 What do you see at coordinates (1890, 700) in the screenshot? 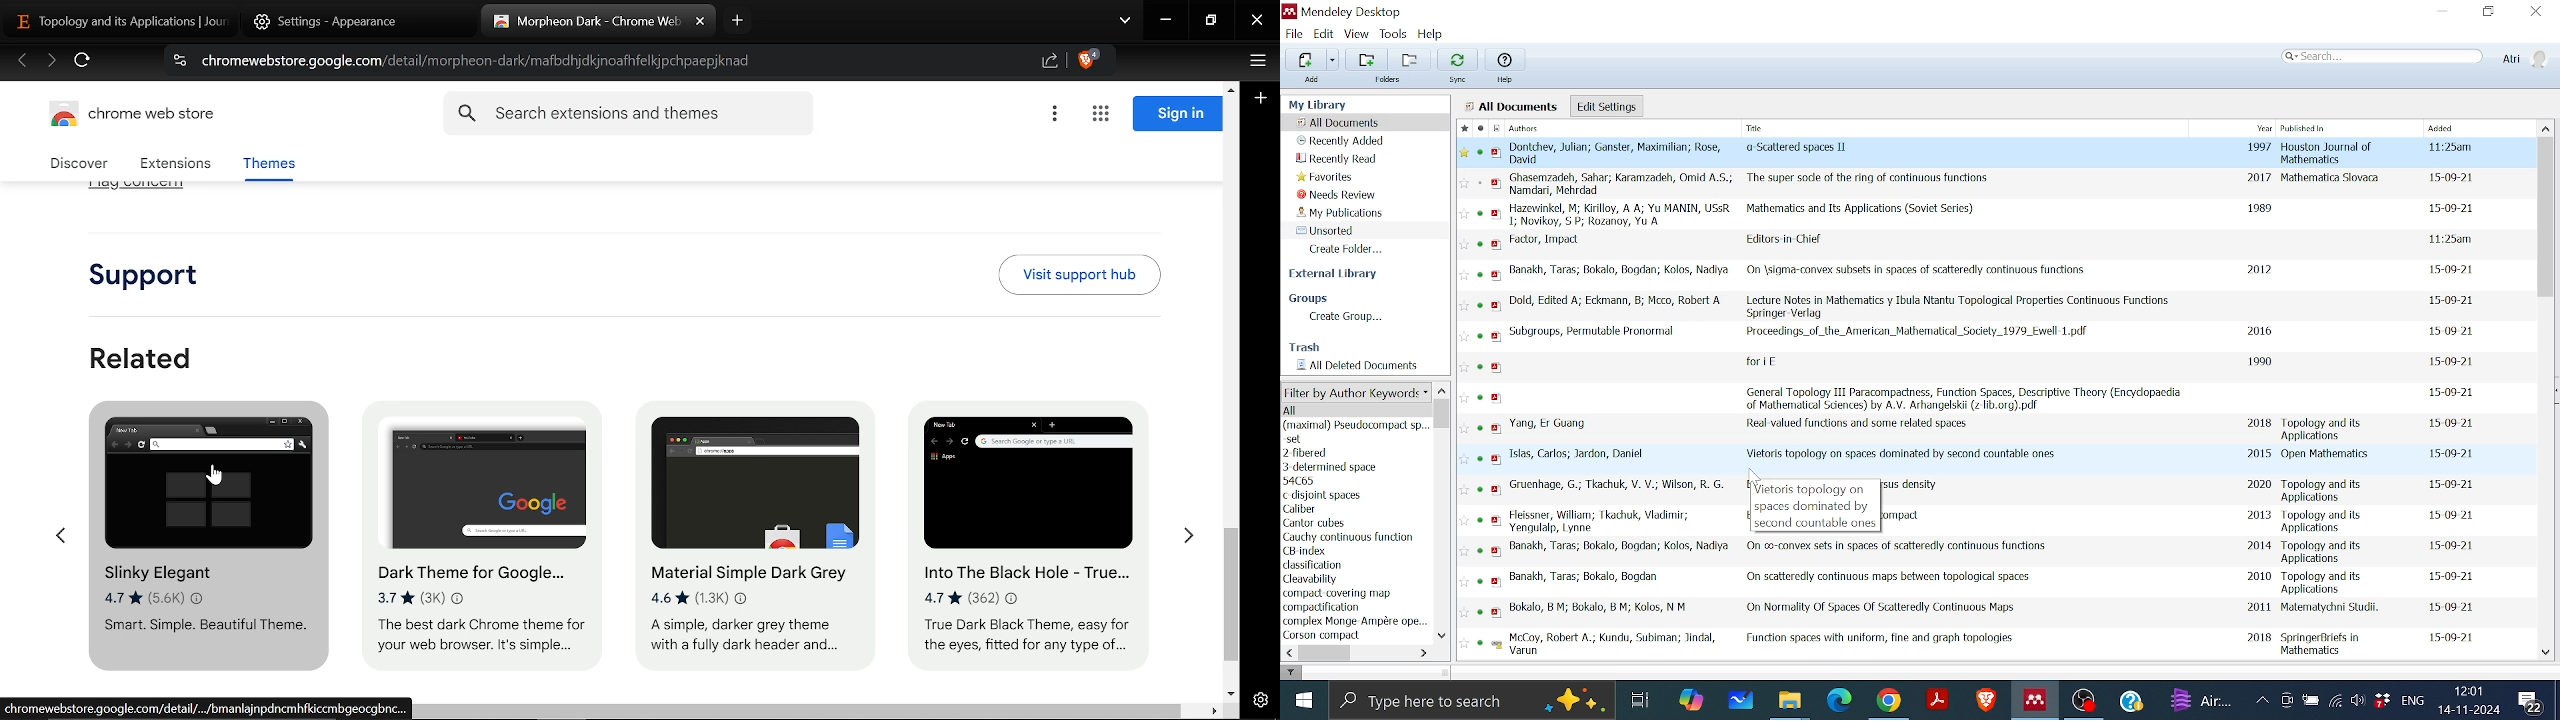
I see `Google chrome` at bounding box center [1890, 700].